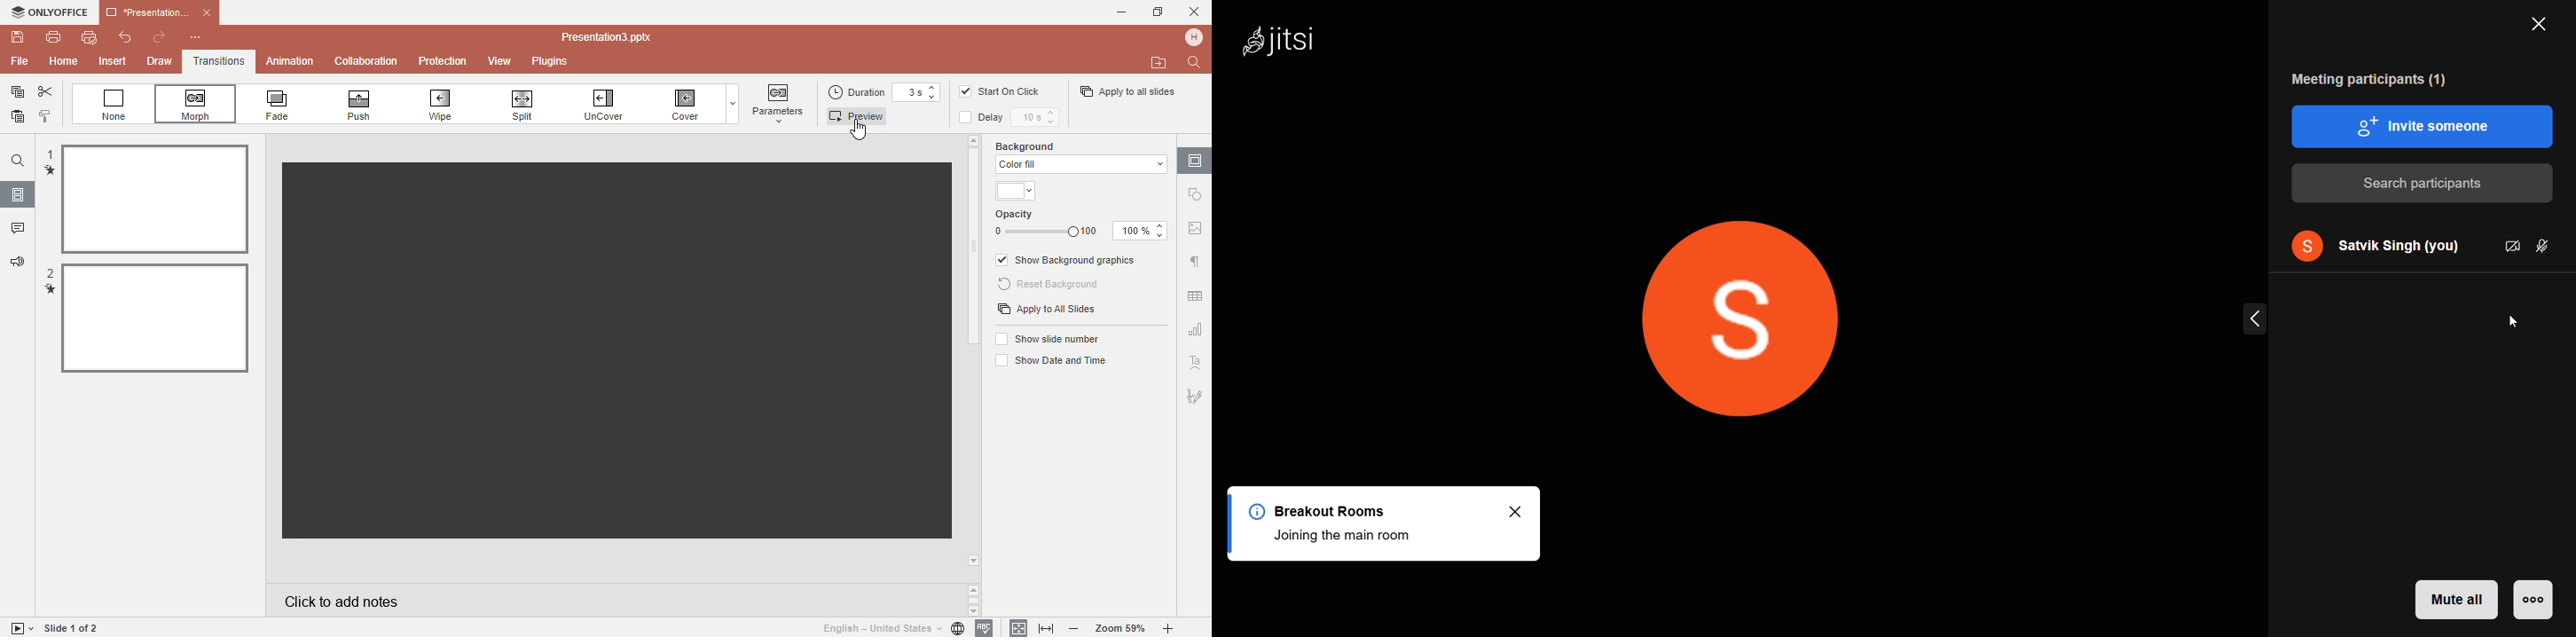 The width and height of the screenshot is (2576, 644). What do you see at coordinates (155, 318) in the screenshot?
I see `Slected file 2` at bounding box center [155, 318].